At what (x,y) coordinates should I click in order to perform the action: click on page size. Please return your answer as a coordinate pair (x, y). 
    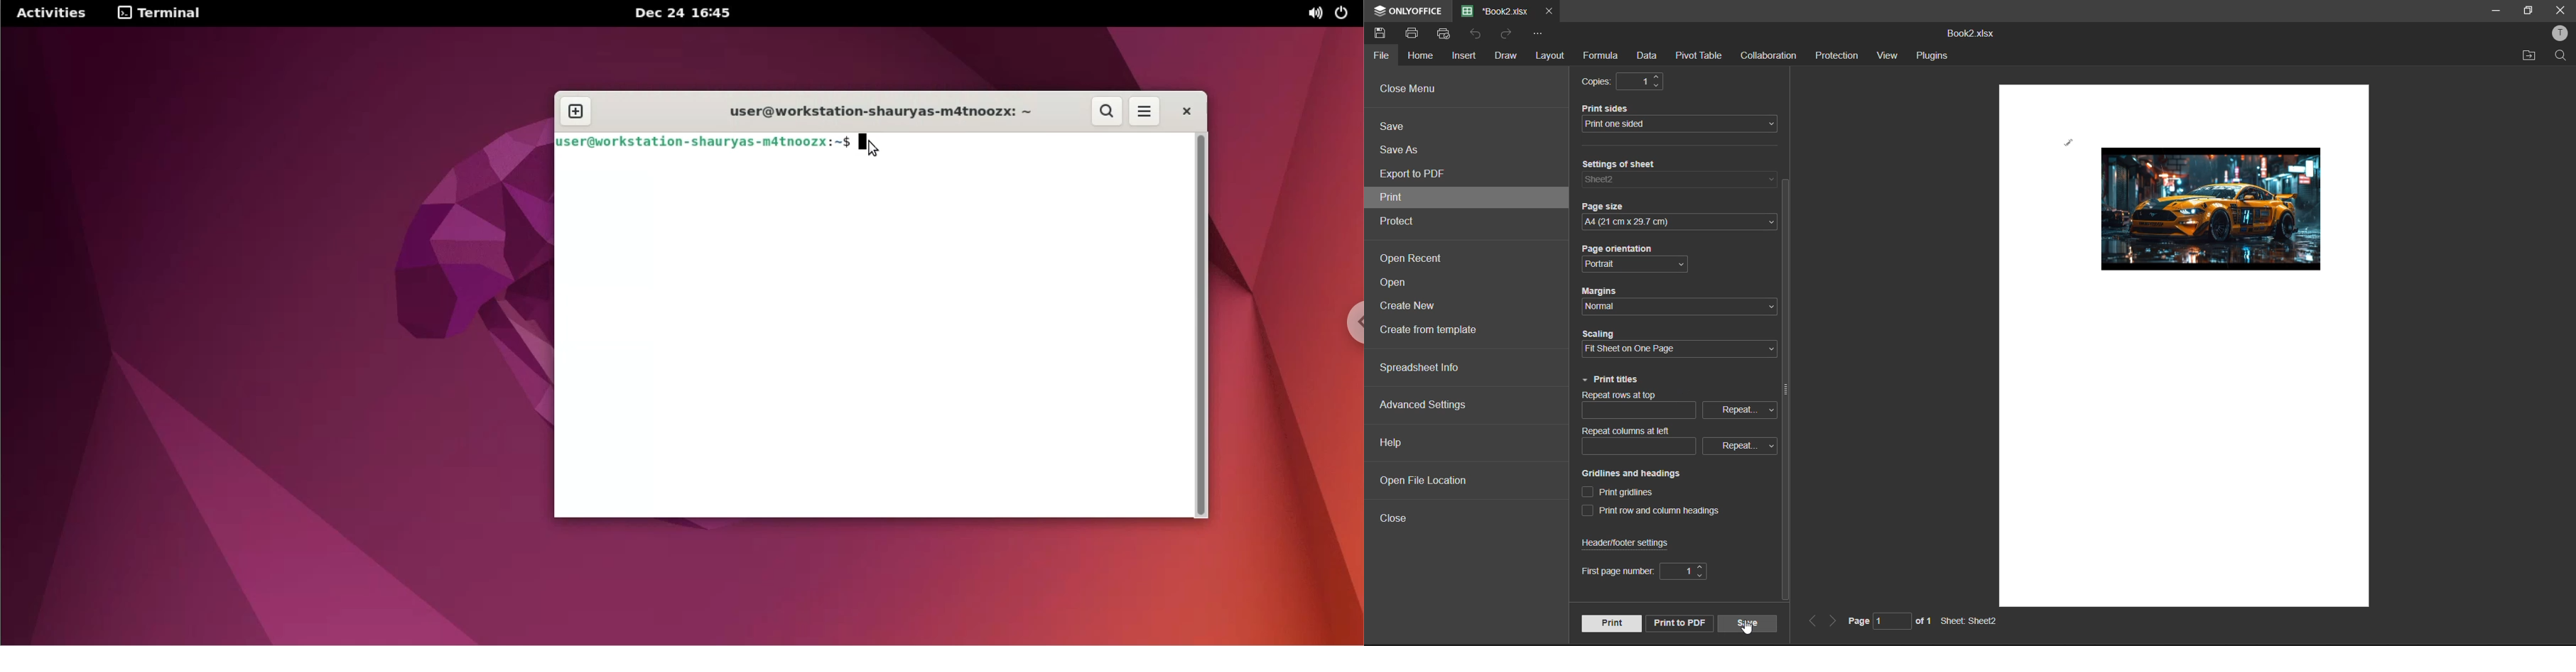
    Looking at the image, I should click on (1611, 208).